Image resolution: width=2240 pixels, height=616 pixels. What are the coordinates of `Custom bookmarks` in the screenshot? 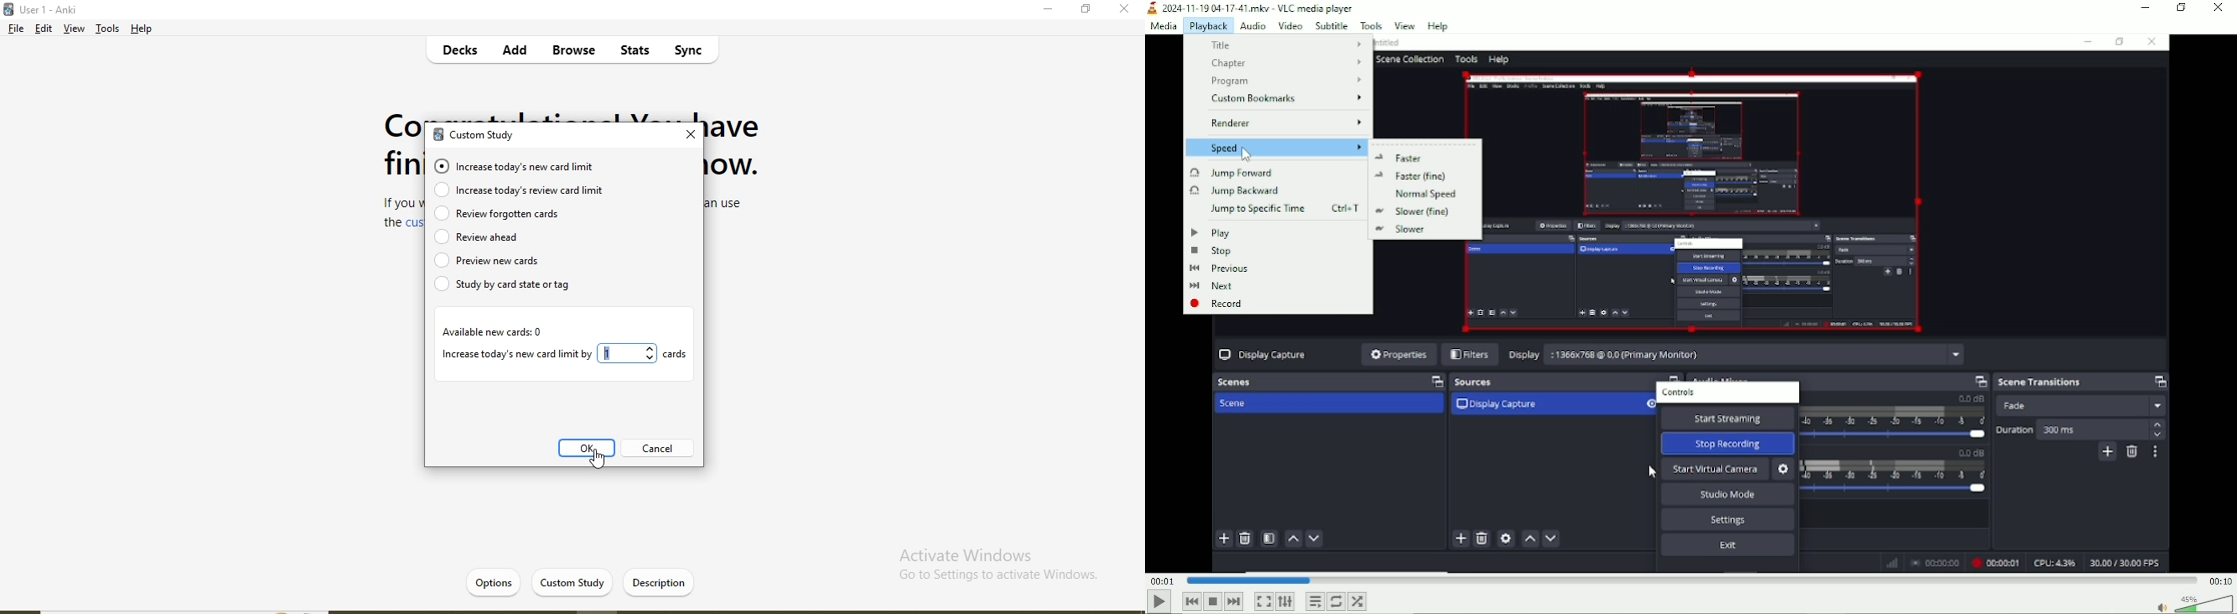 It's located at (1278, 98).